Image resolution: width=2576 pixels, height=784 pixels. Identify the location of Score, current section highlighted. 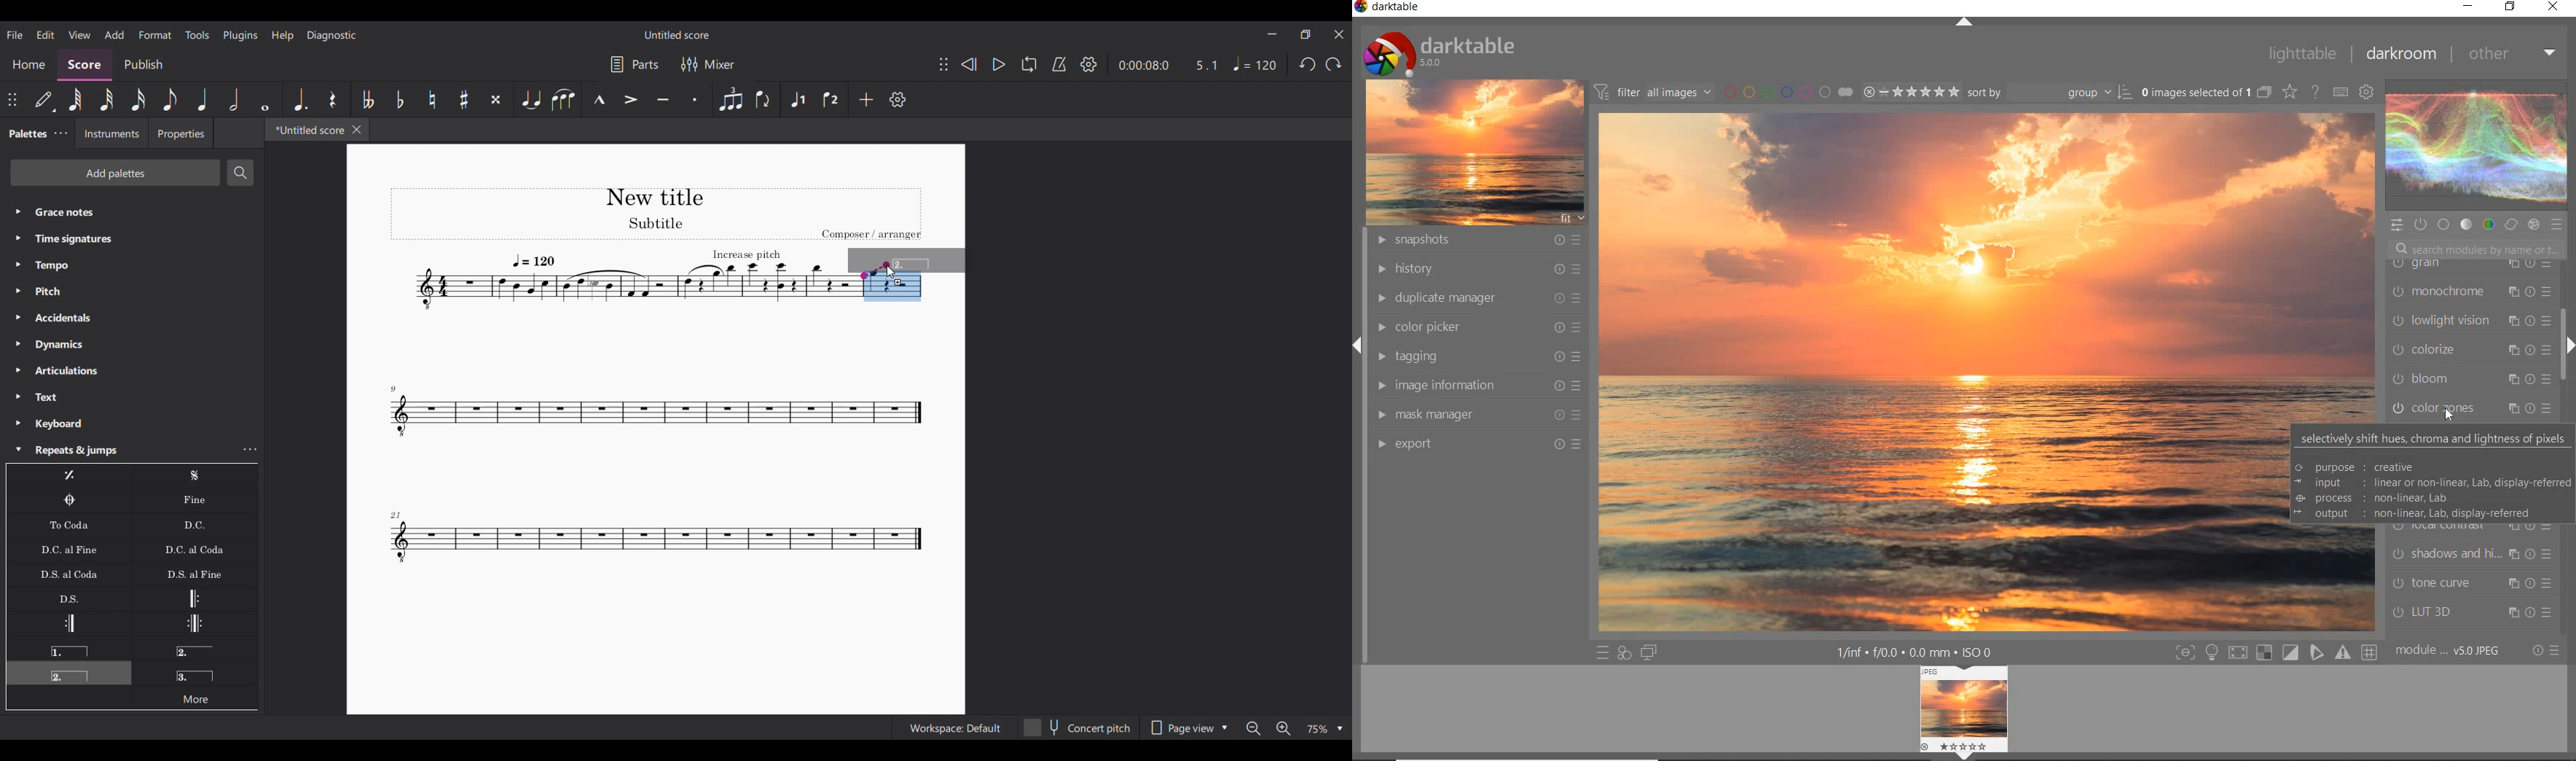
(85, 65).